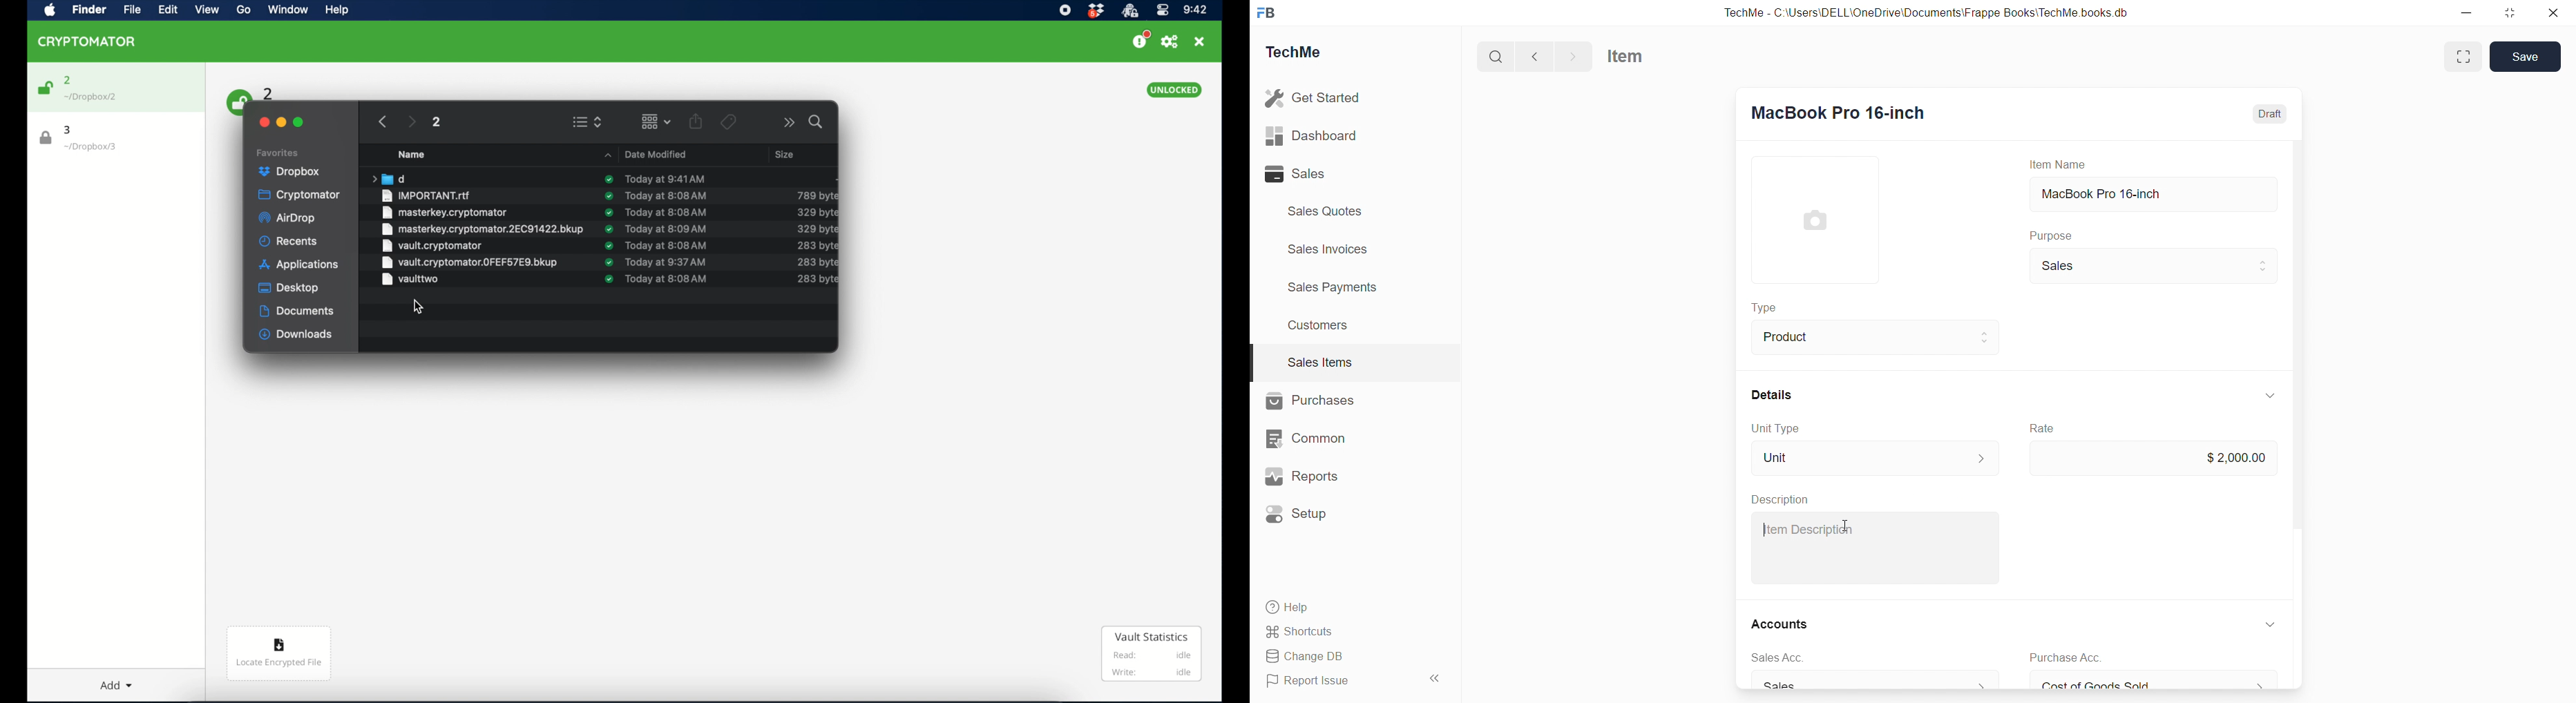 This screenshot has height=728, width=2576. What do you see at coordinates (2271, 113) in the screenshot?
I see `Draft` at bounding box center [2271, 113].